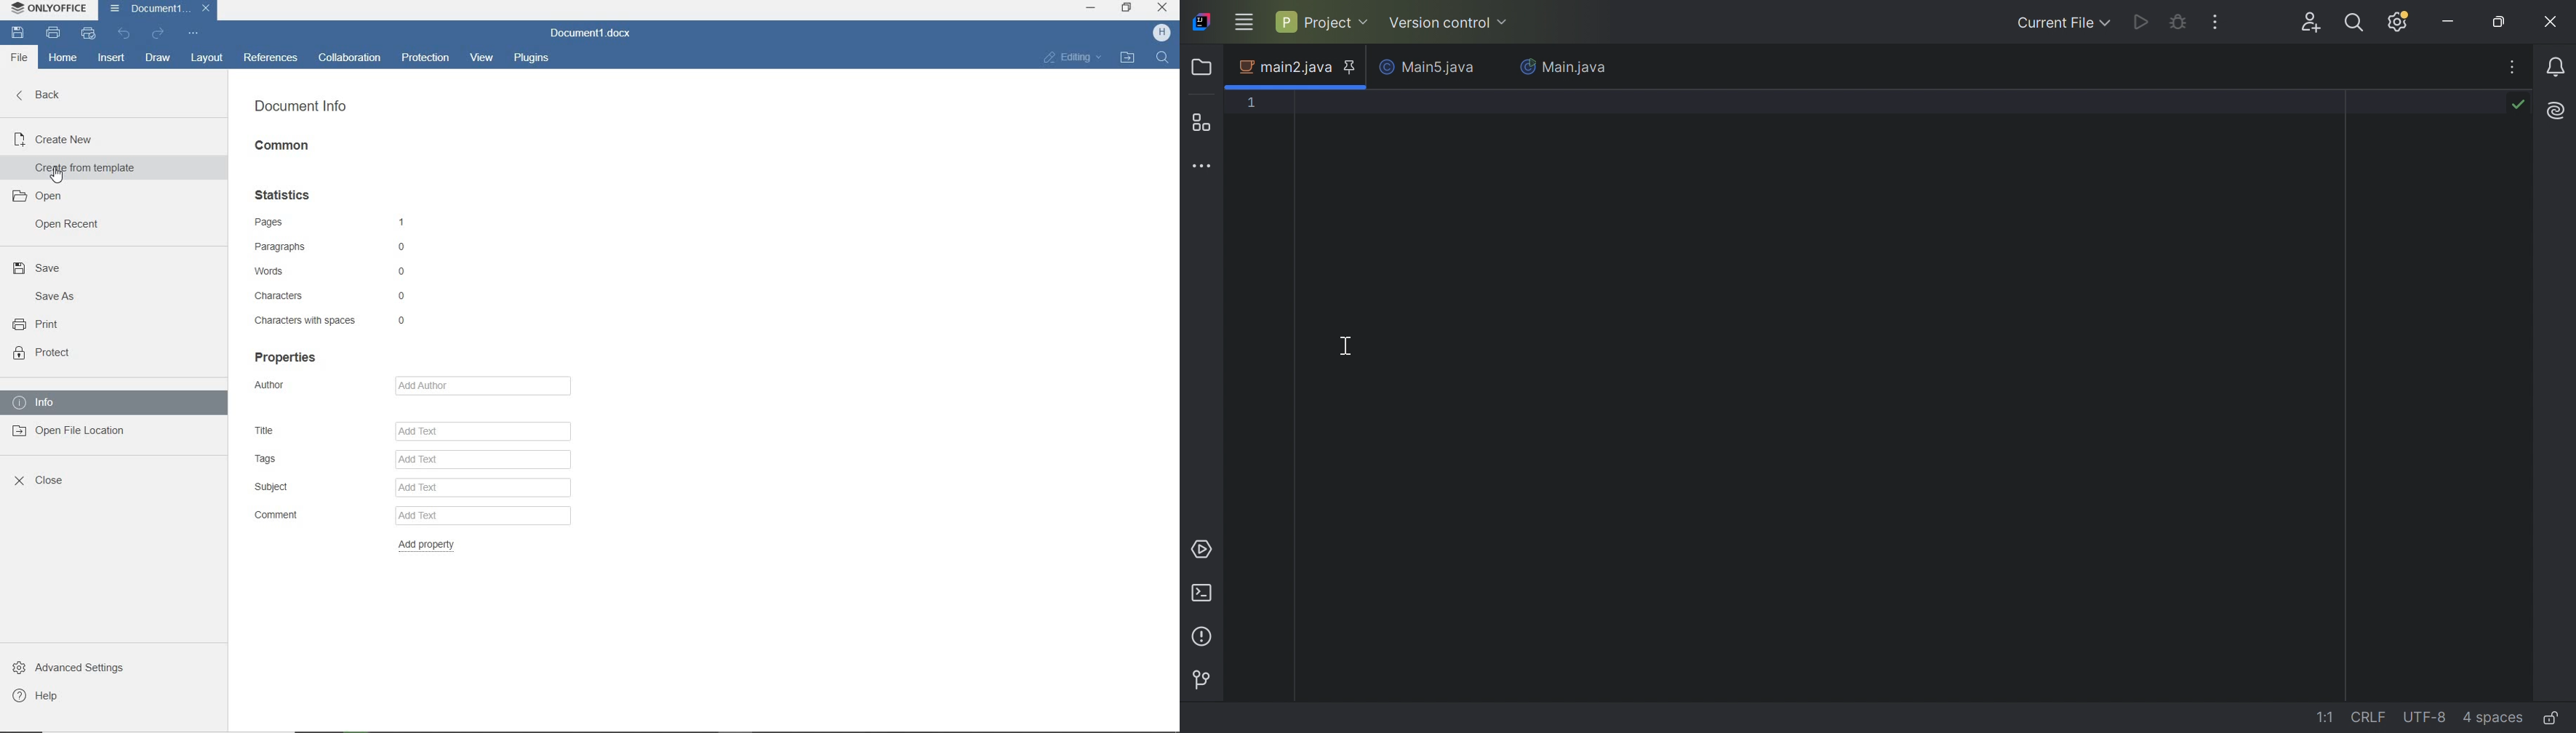 The height and width of the screenshot is (756, 2576). I want to click on create from template, so click(84, 169).